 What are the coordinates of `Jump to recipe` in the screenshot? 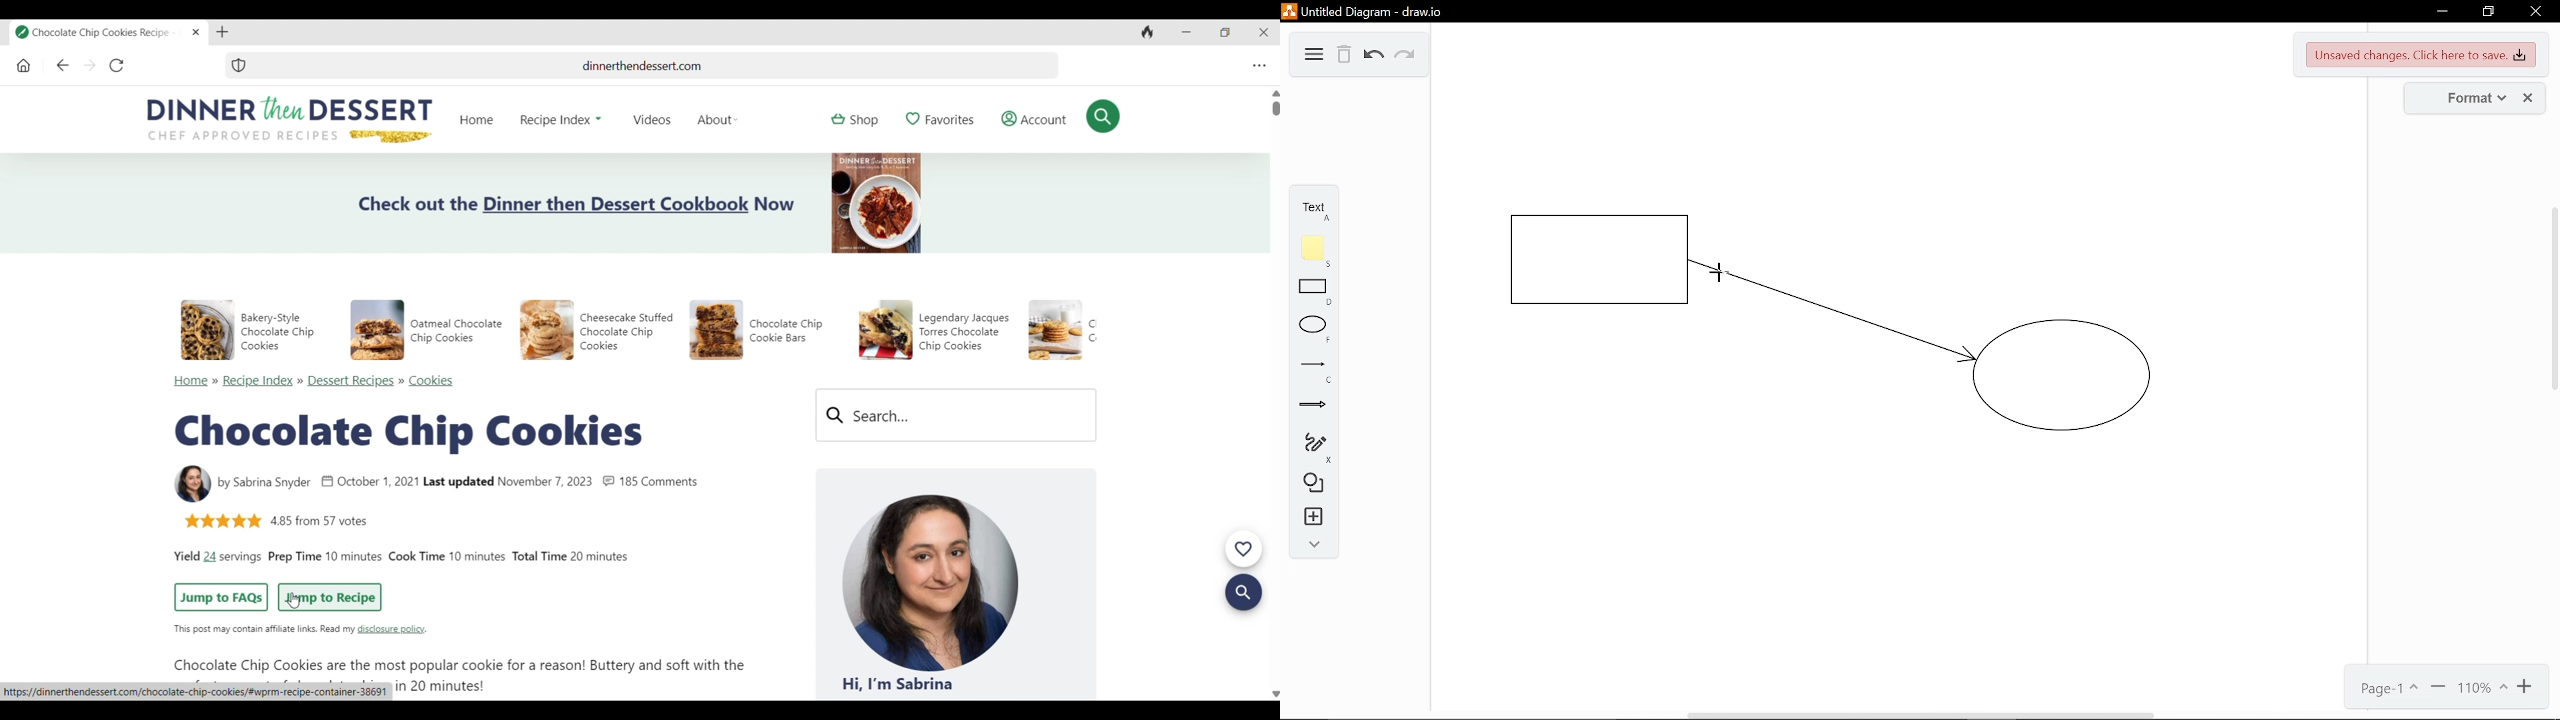 It's located at (329, 598).